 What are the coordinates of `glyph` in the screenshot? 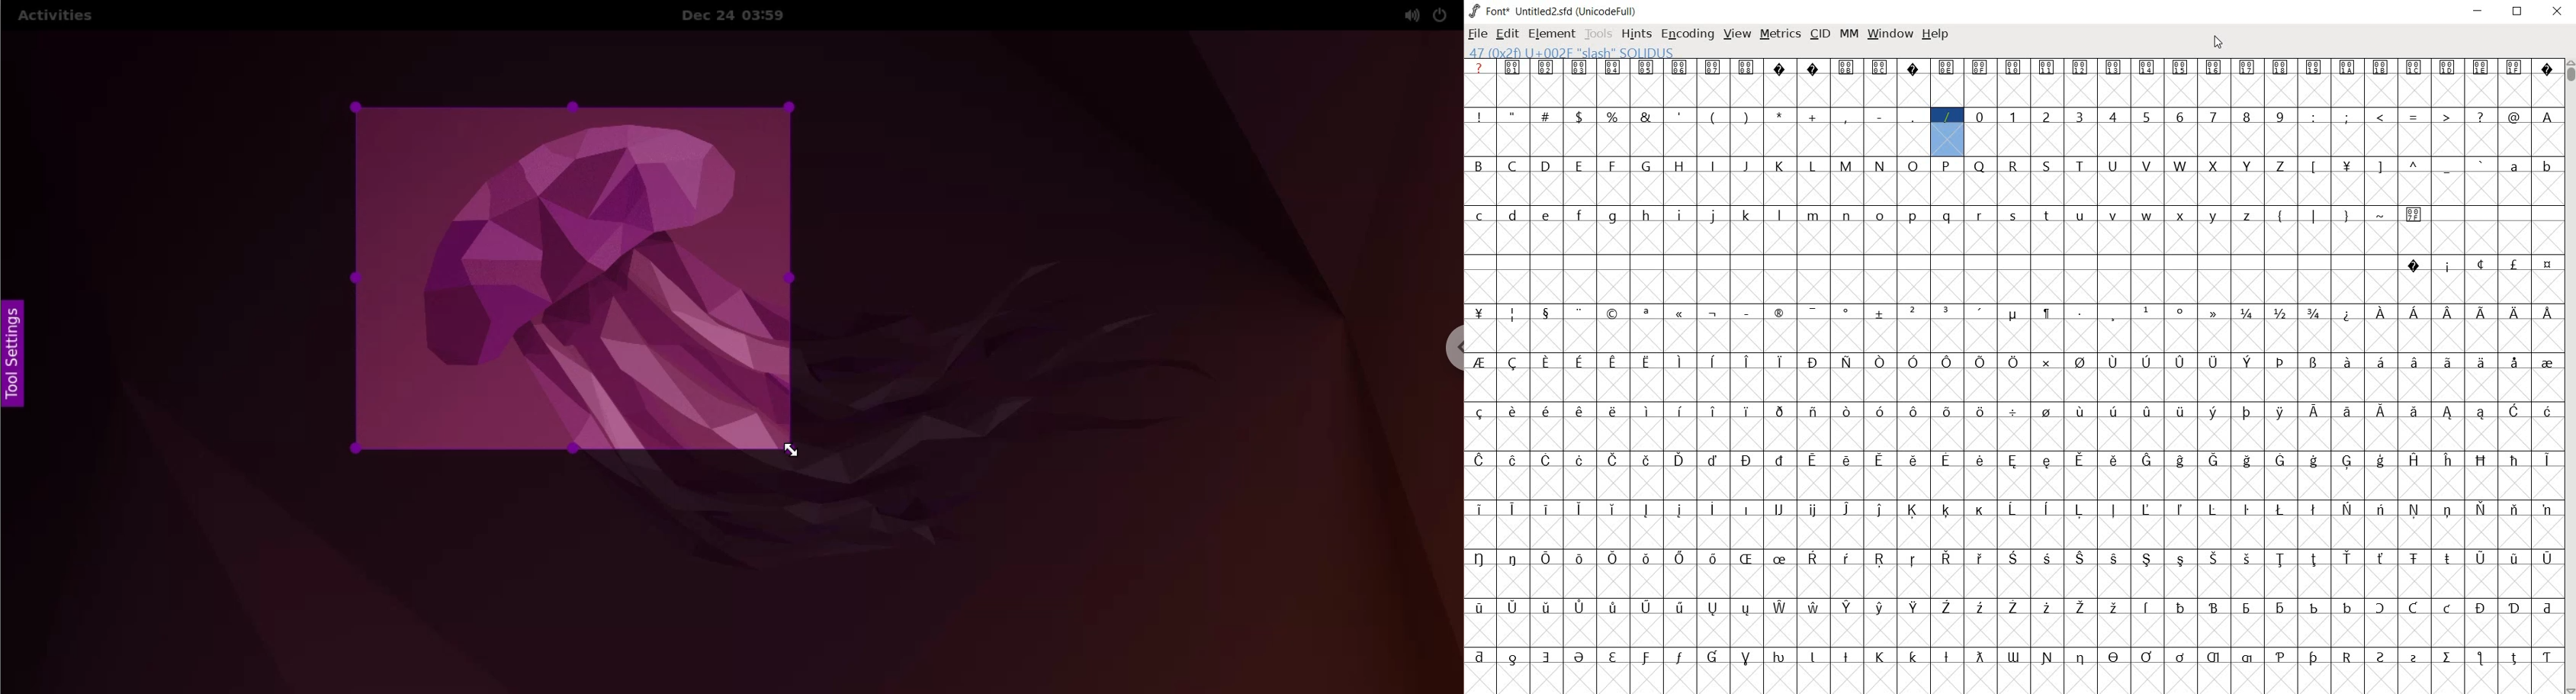 It's located at (1547, 607).